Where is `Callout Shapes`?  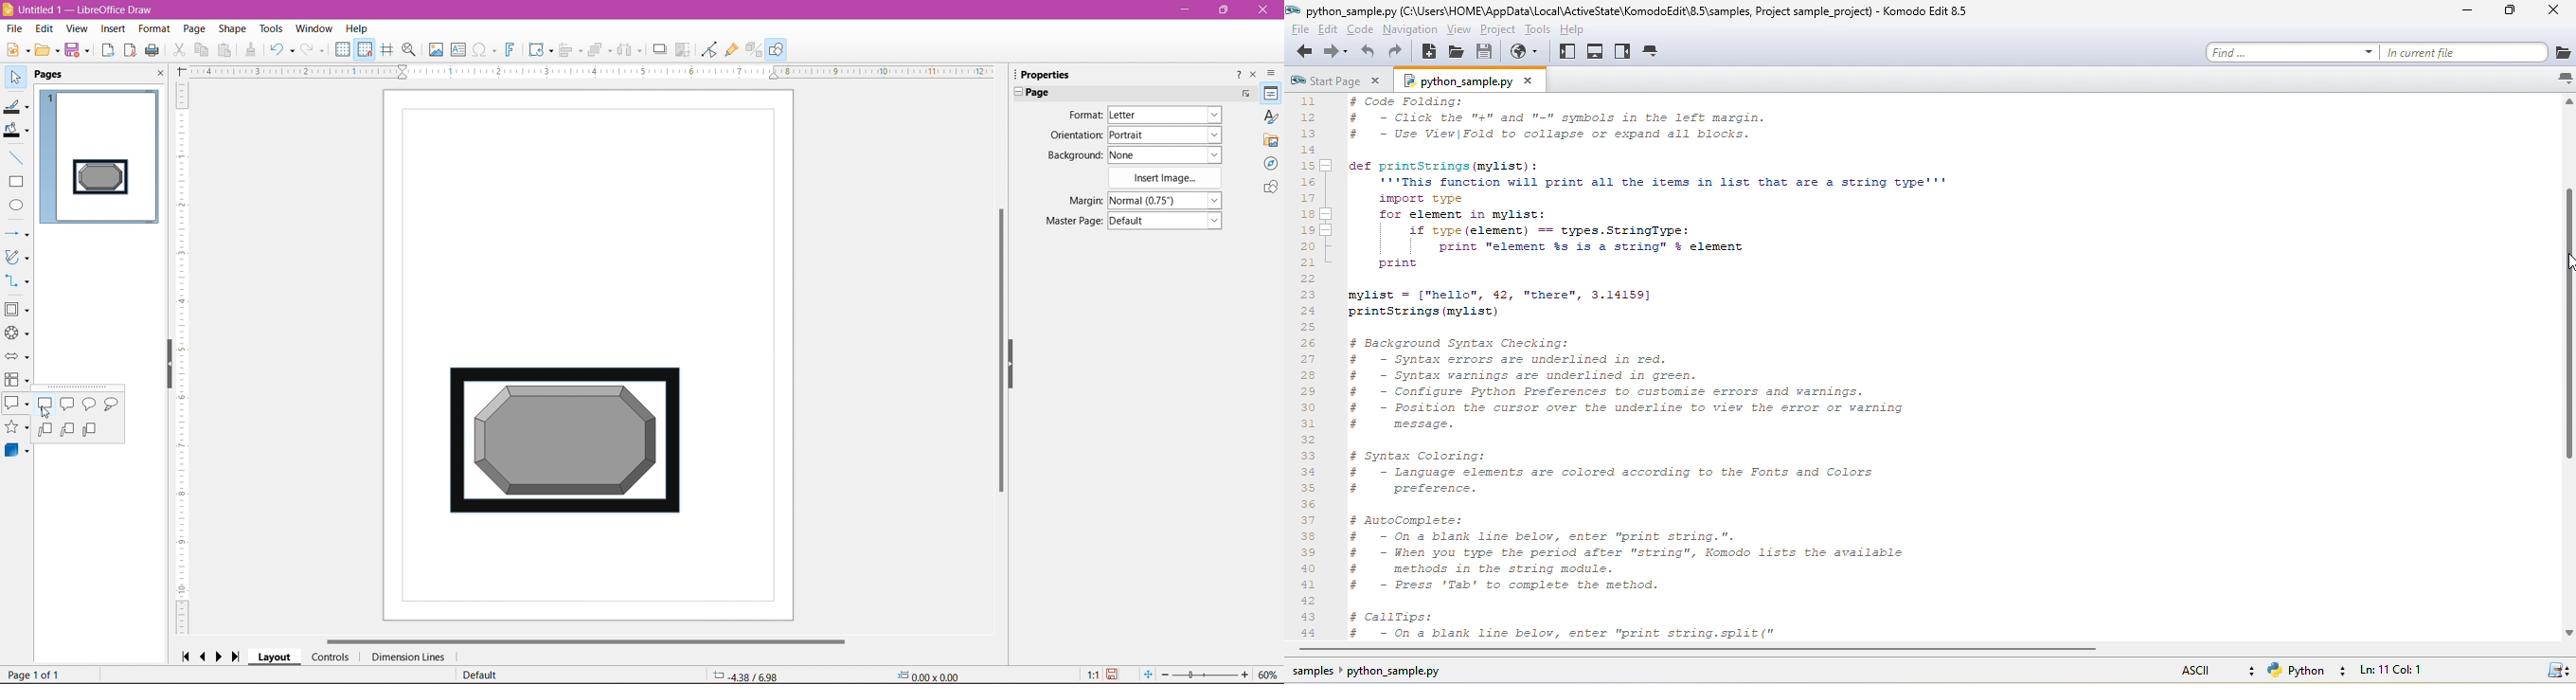
Callout Shapes is located at coordinates (17, 406).